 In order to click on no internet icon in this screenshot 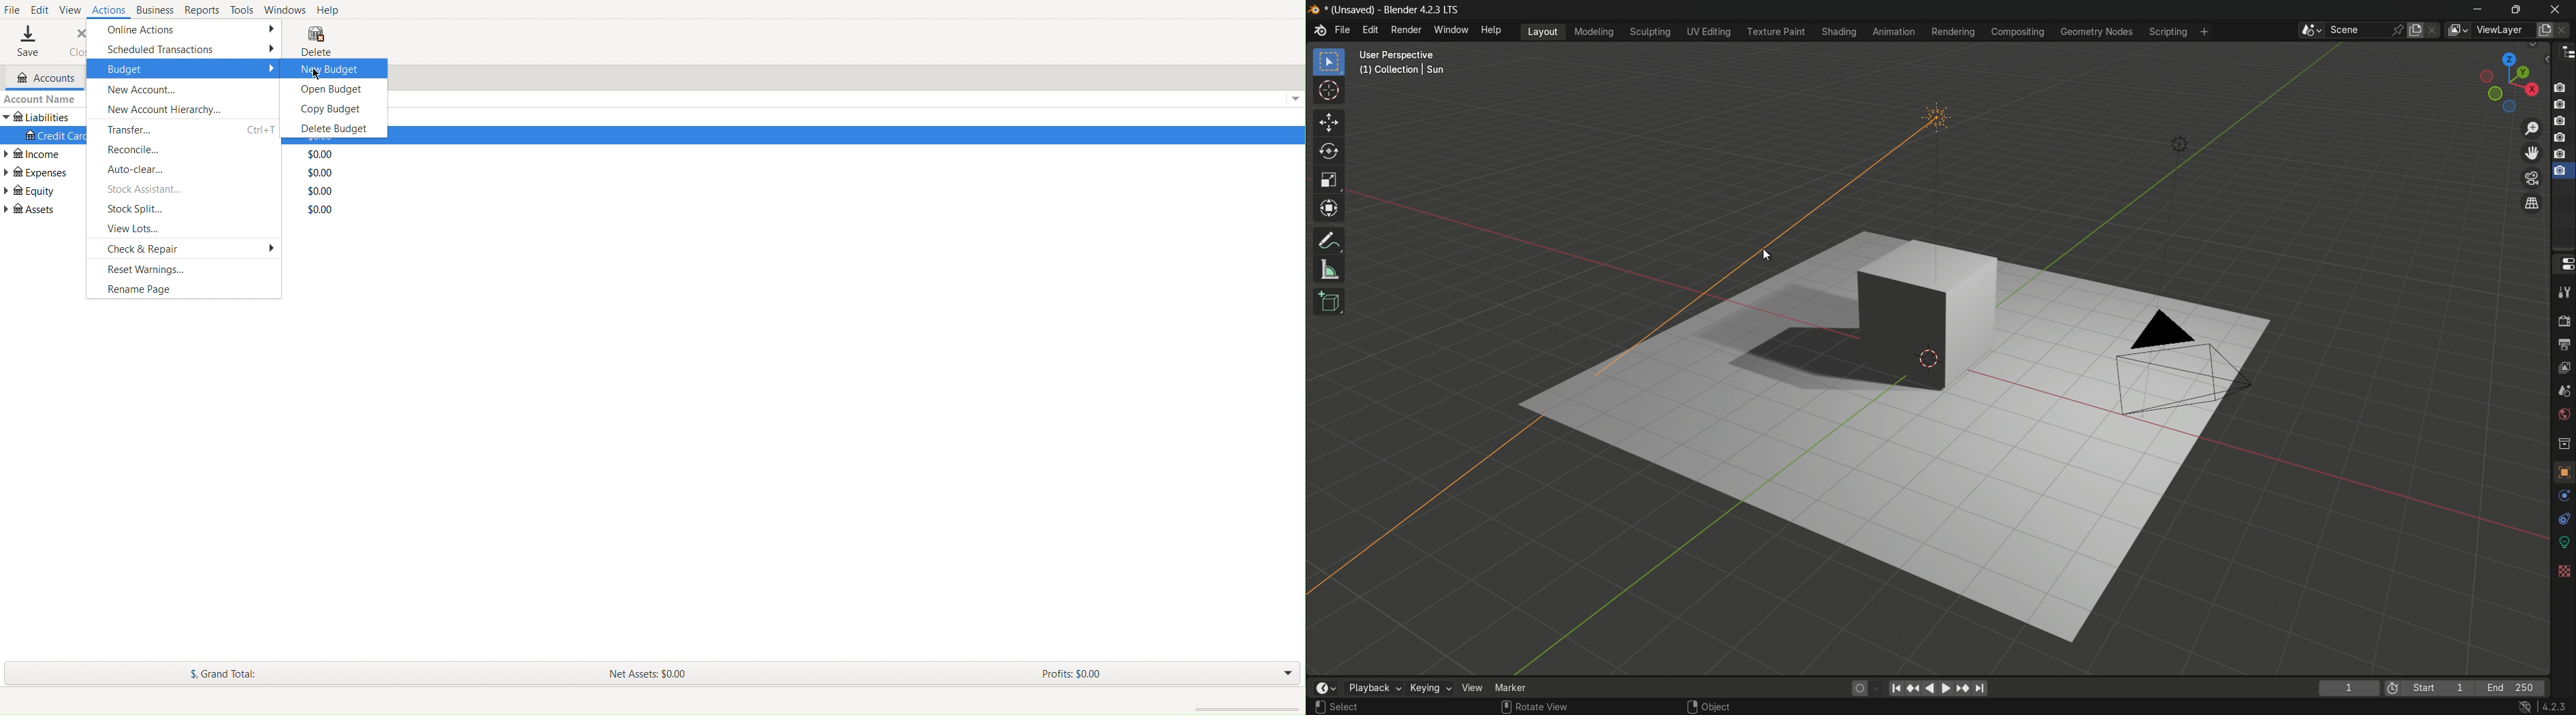, I will do `click(2527, 707)`.